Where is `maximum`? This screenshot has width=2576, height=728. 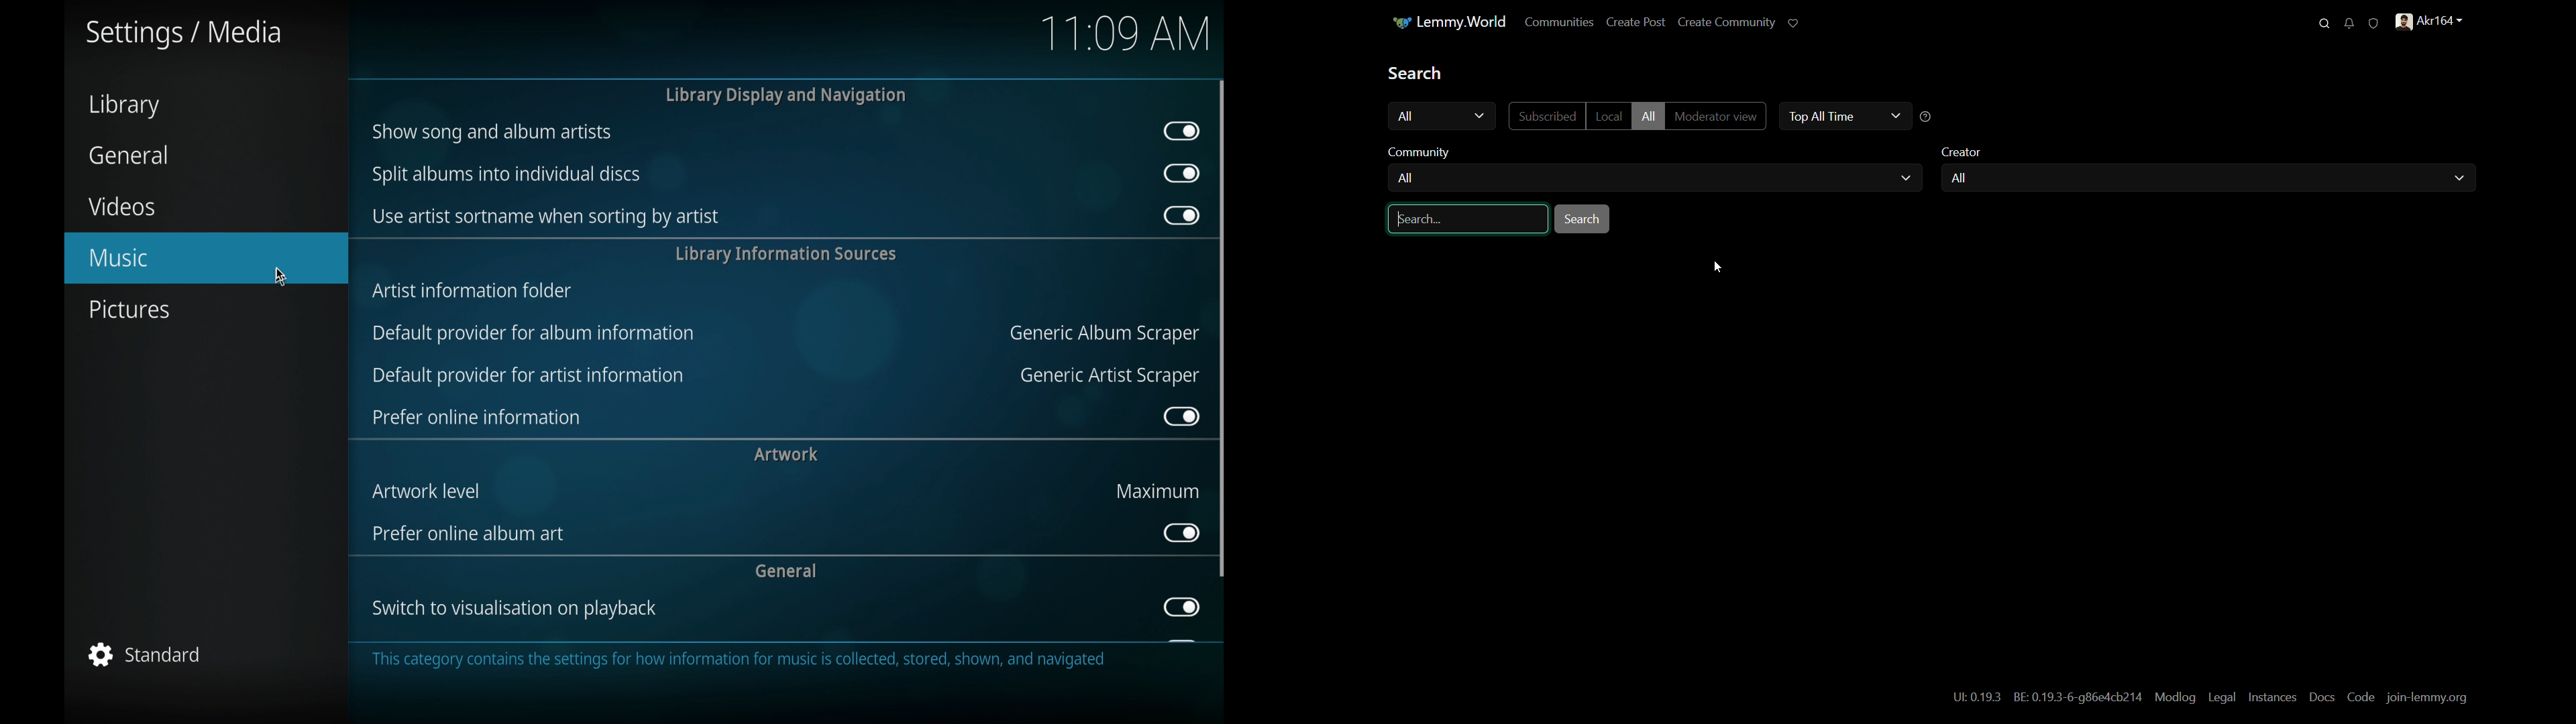 maximum is located at coordinates (1157, 491).